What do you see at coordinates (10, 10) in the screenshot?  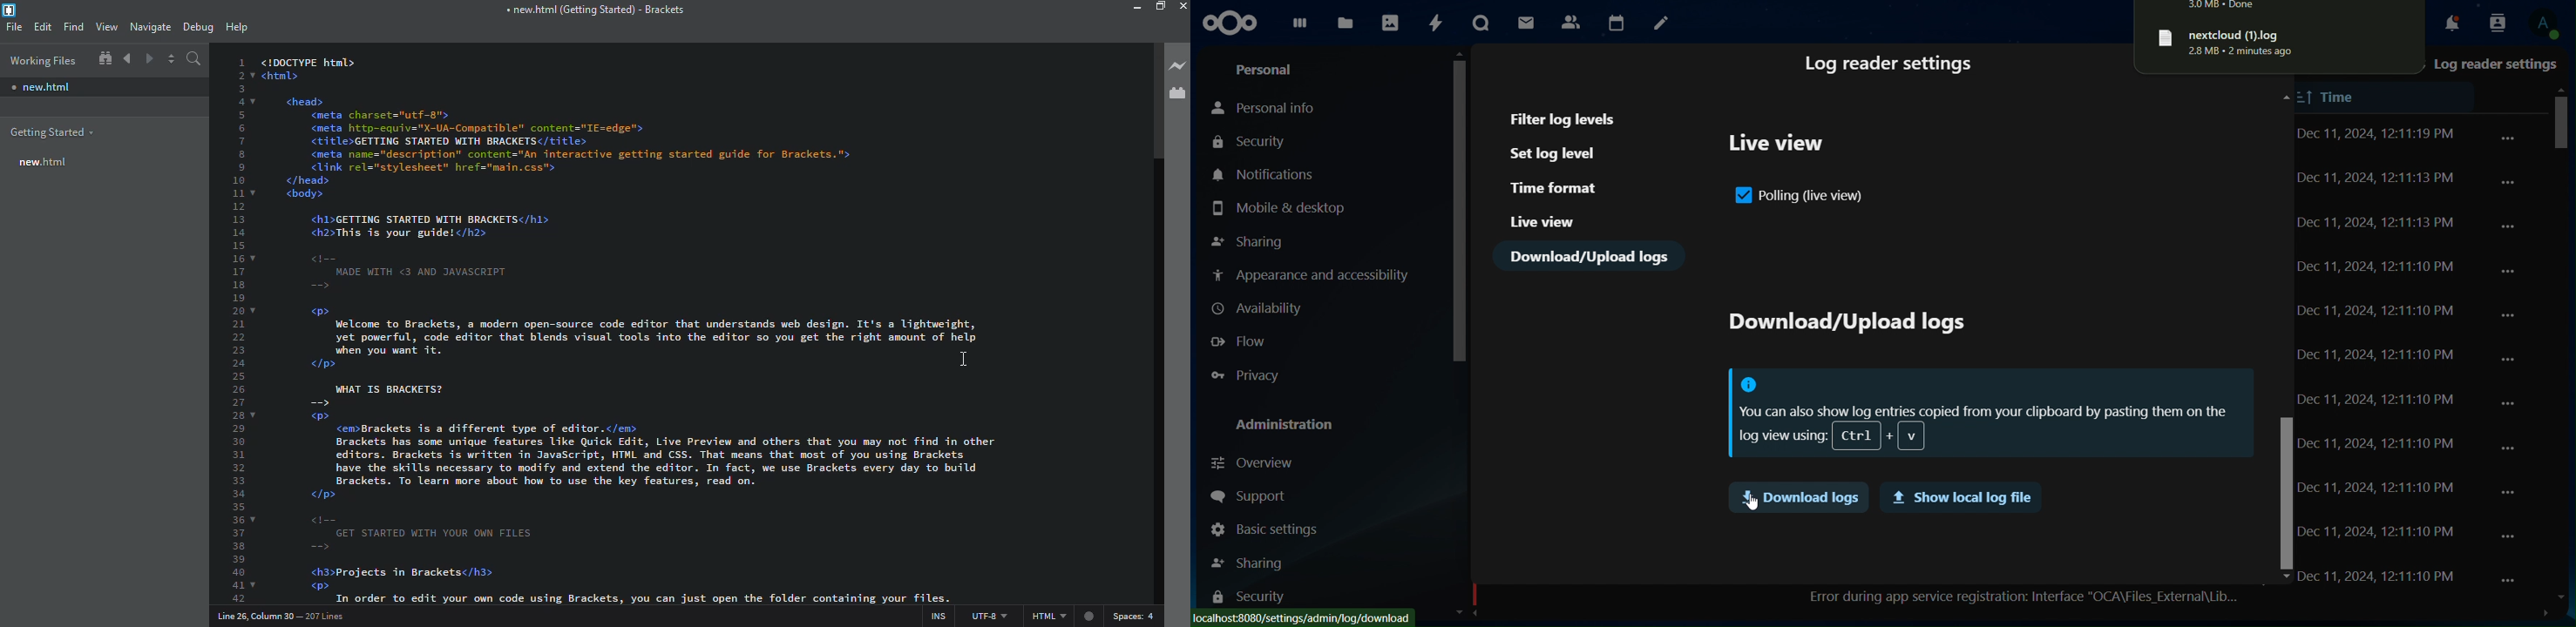 I see `brackets` at bounding box center [10, 10].